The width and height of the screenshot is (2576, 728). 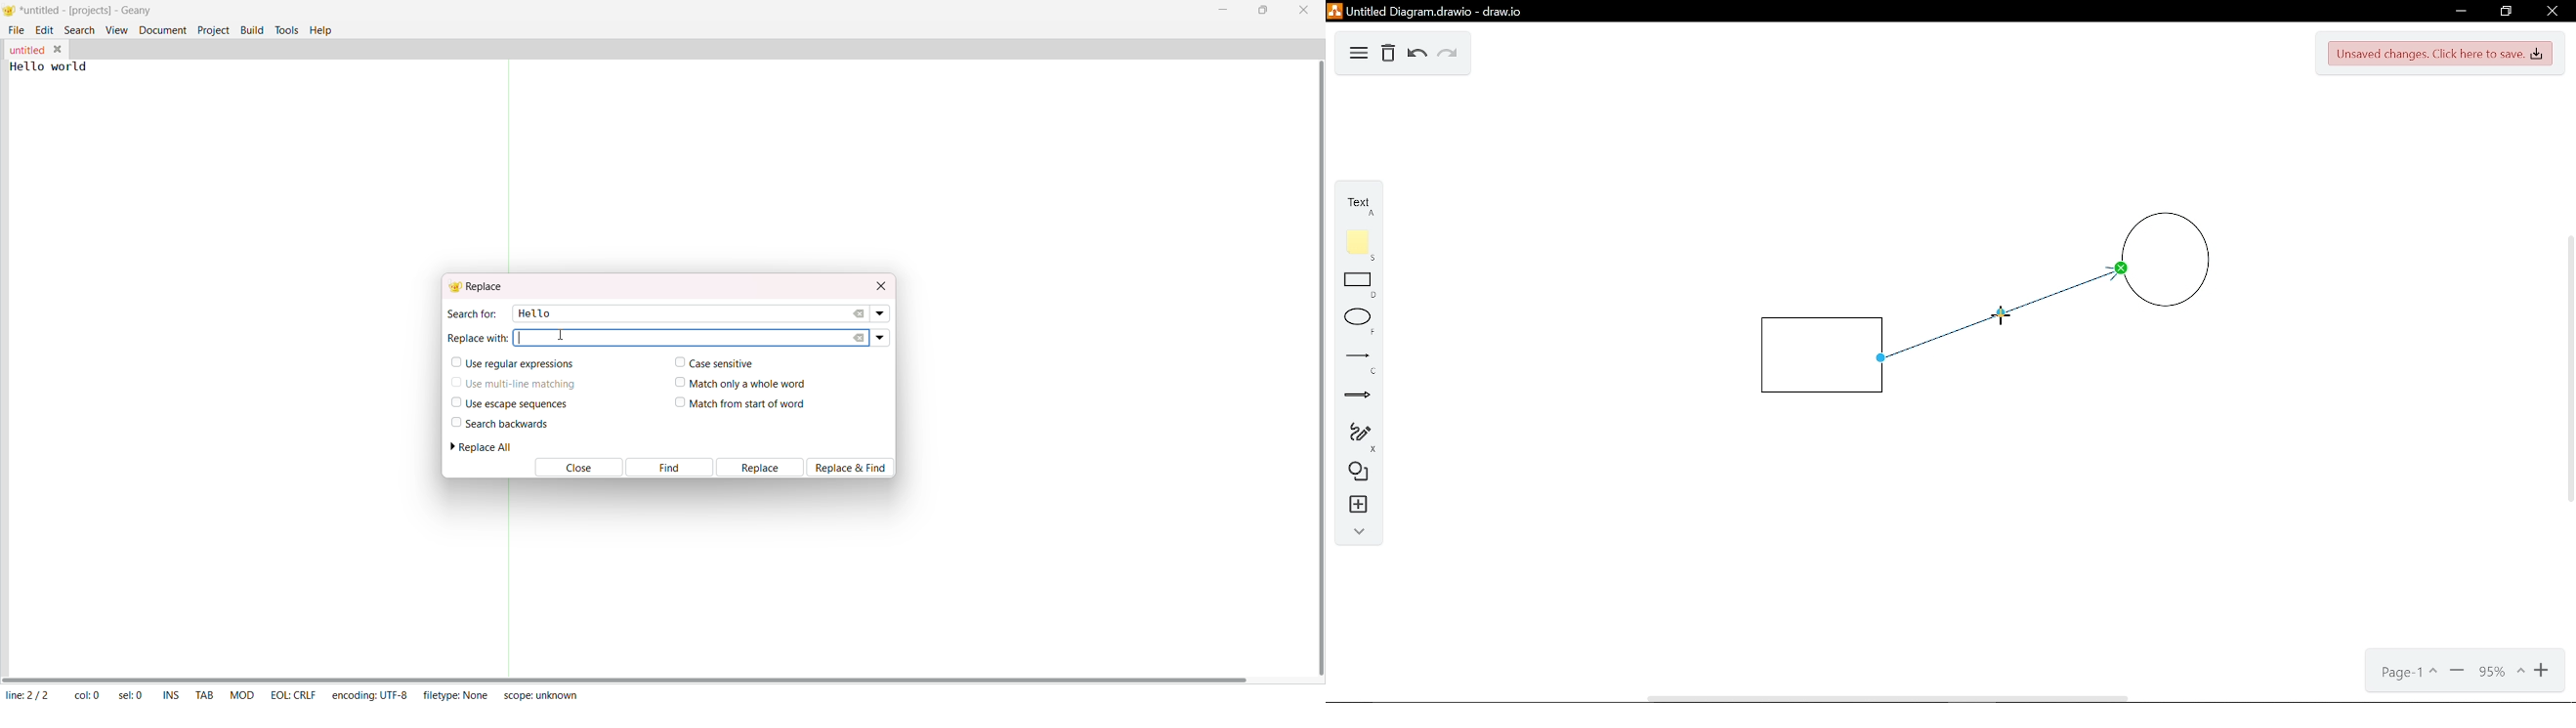 What do you see at coordinates (1449, 55) in the screenshot?
I see `Redo` at bounding box center [1449, 55].